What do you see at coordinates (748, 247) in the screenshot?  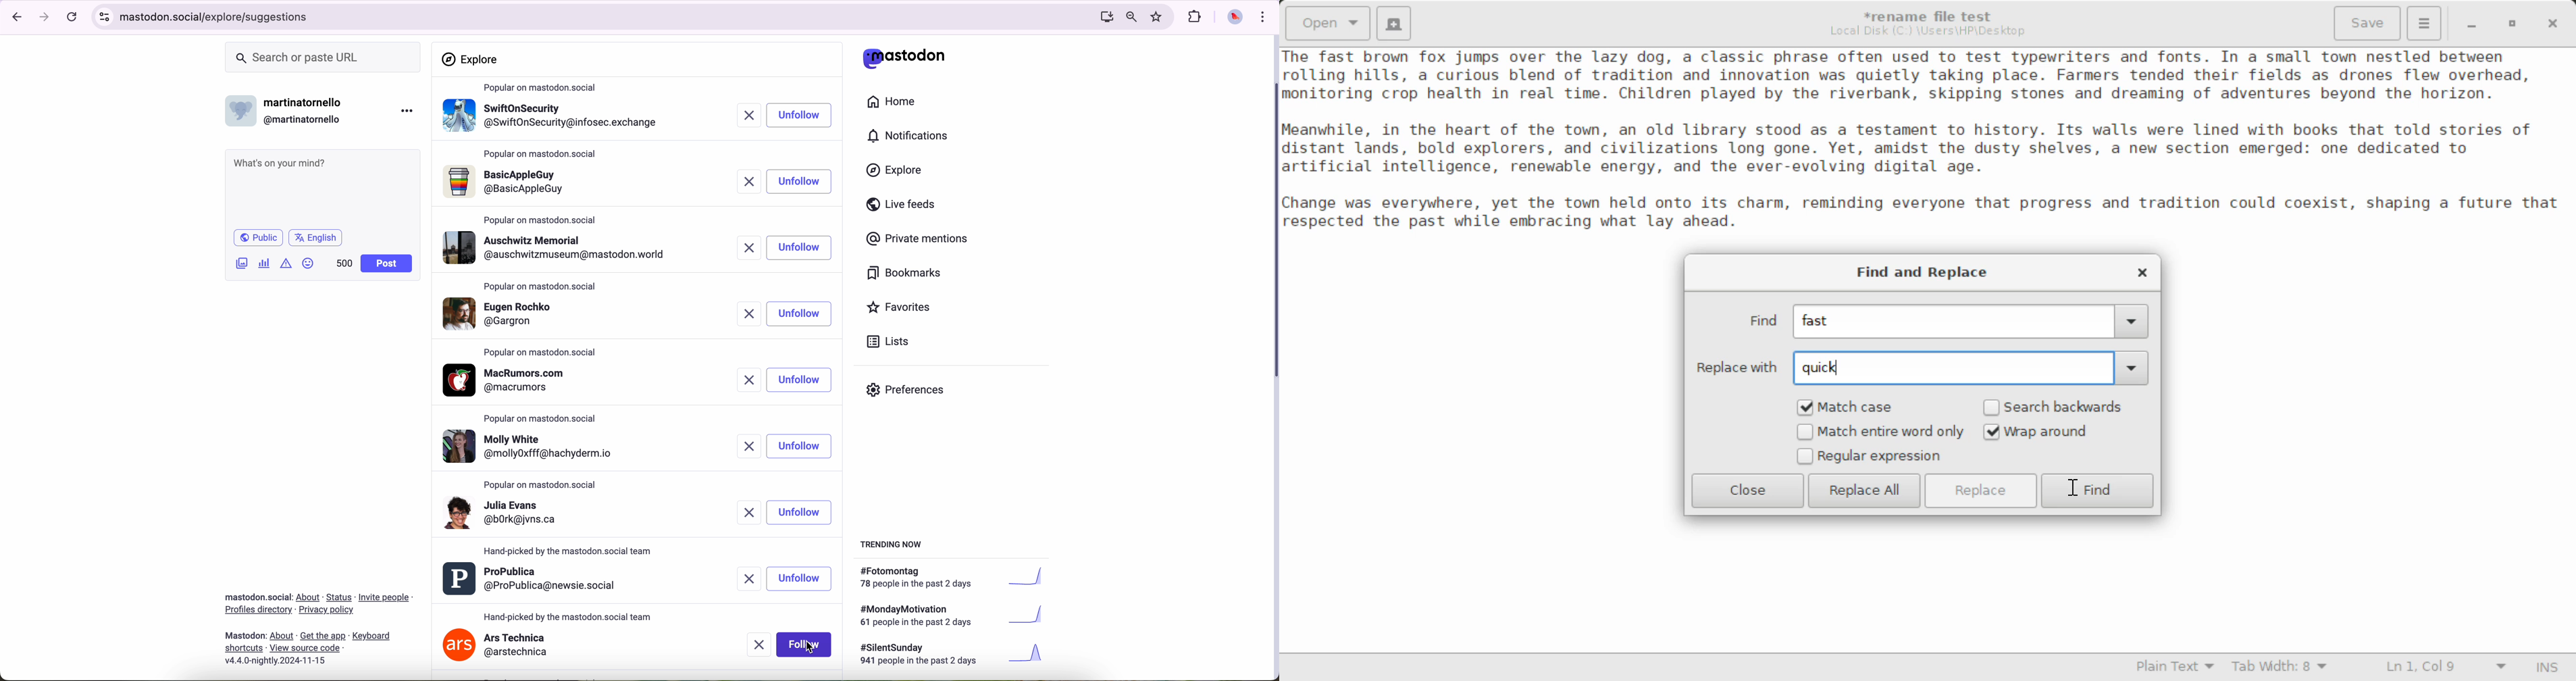 I see `remove` at bounding box center [748, 247].